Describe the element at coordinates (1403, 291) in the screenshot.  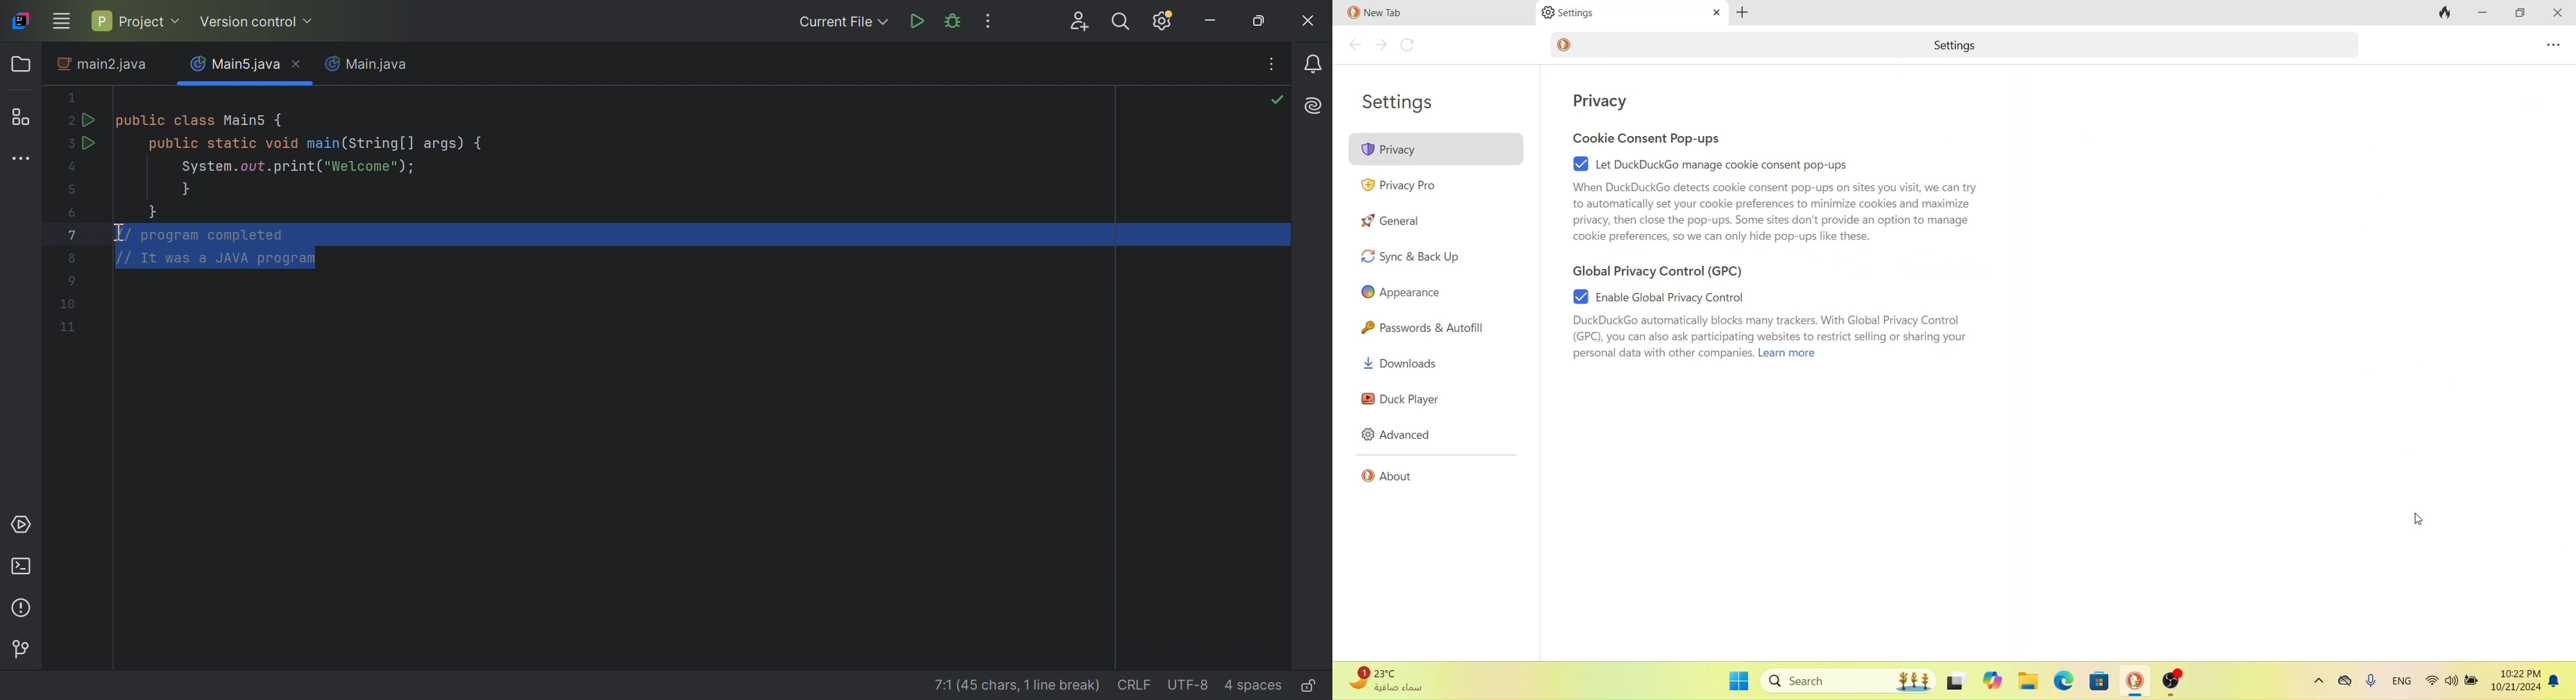
I see `appearance` at that location.